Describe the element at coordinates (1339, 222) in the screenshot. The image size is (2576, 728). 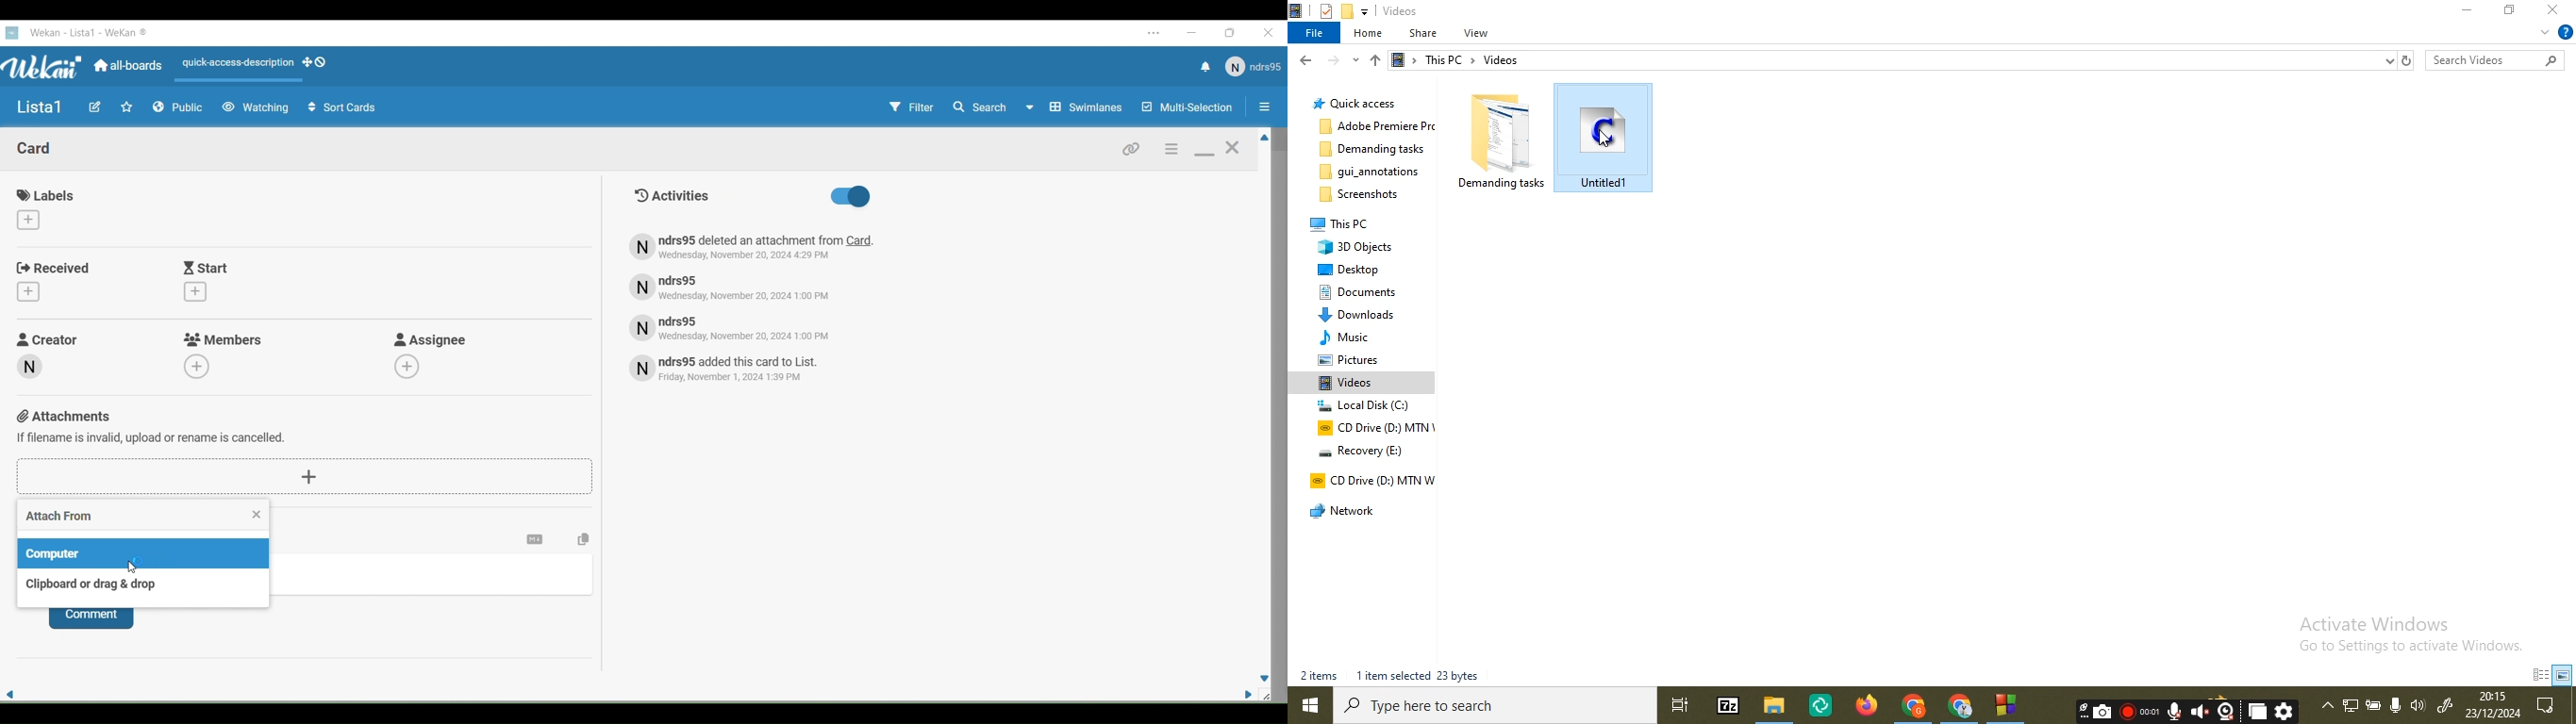
I see `folder` at that location.